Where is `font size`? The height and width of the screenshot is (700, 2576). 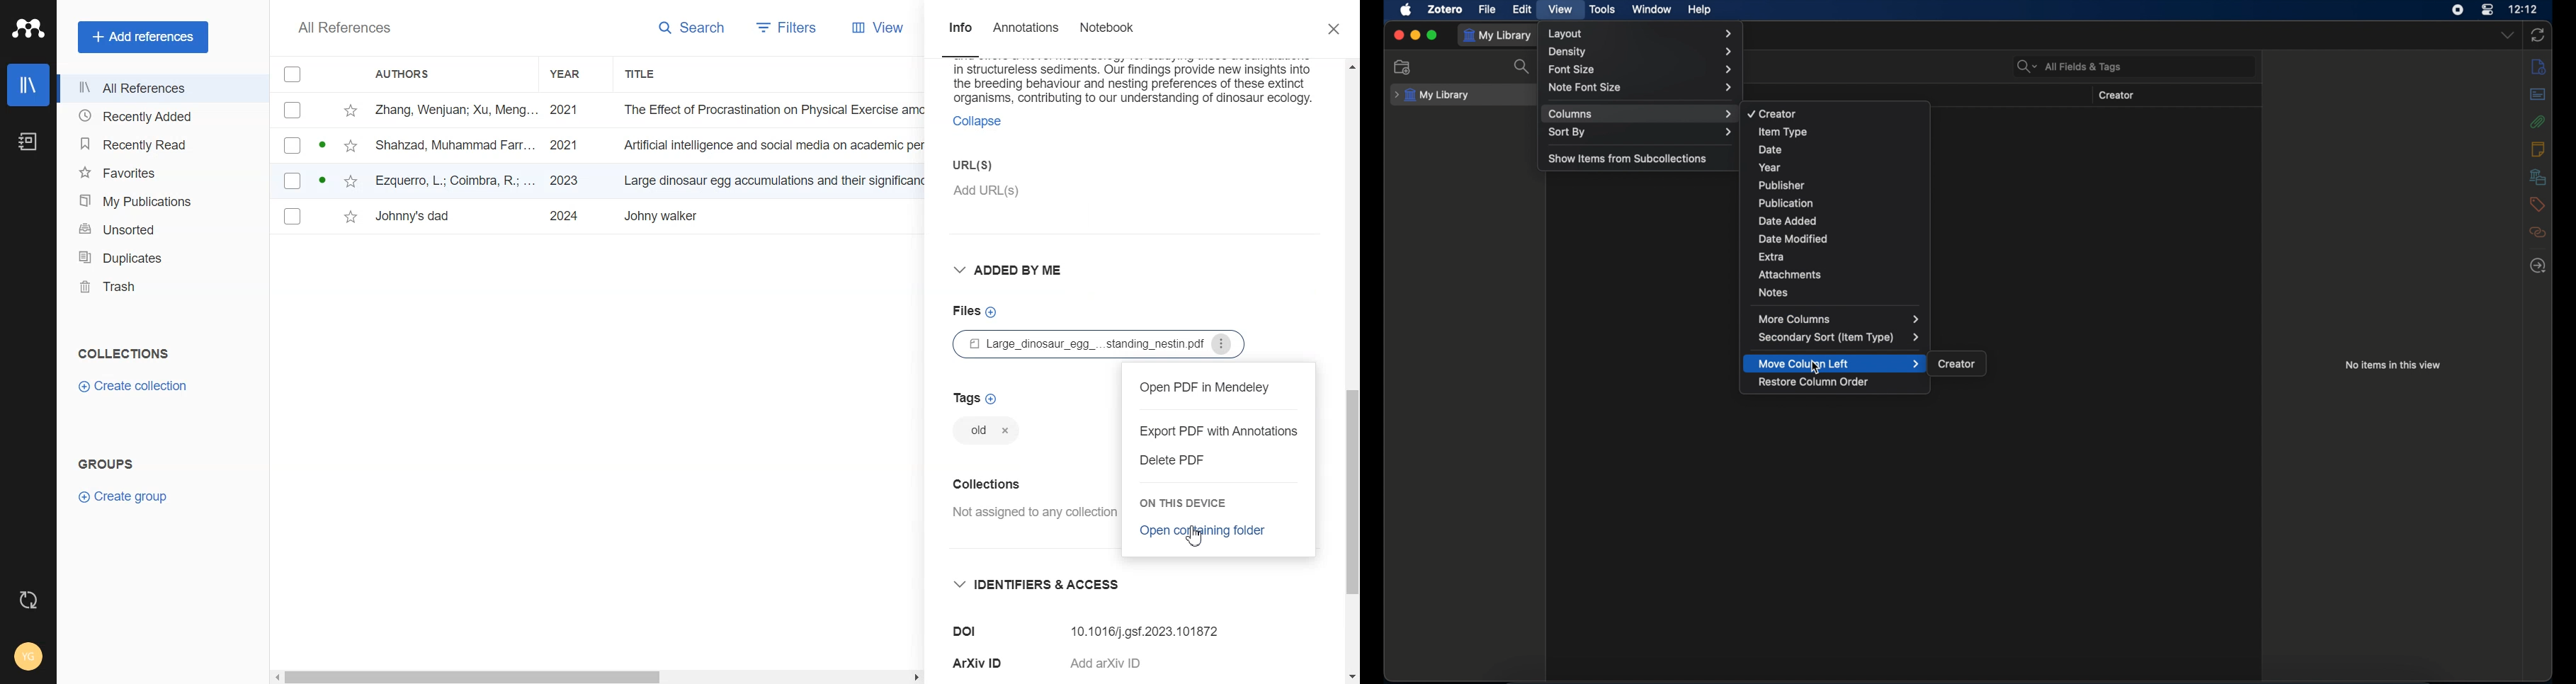
font size is located at coordinates (1640, 70).